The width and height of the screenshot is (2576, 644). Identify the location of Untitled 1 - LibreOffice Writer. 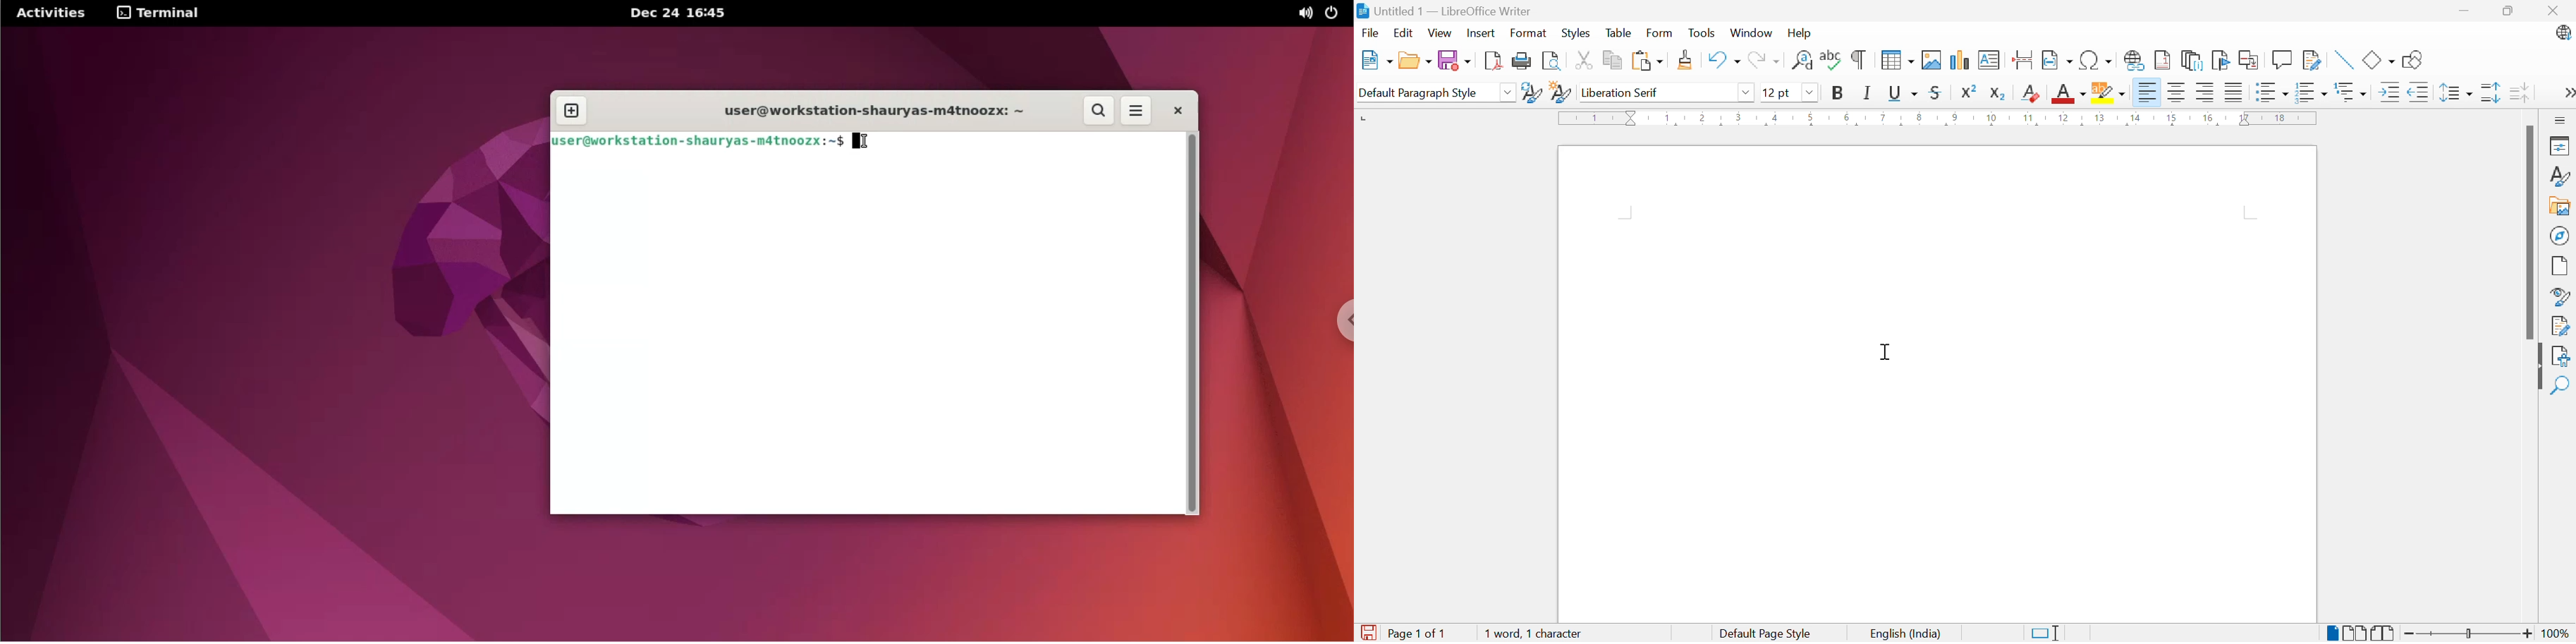
(1443, 10).